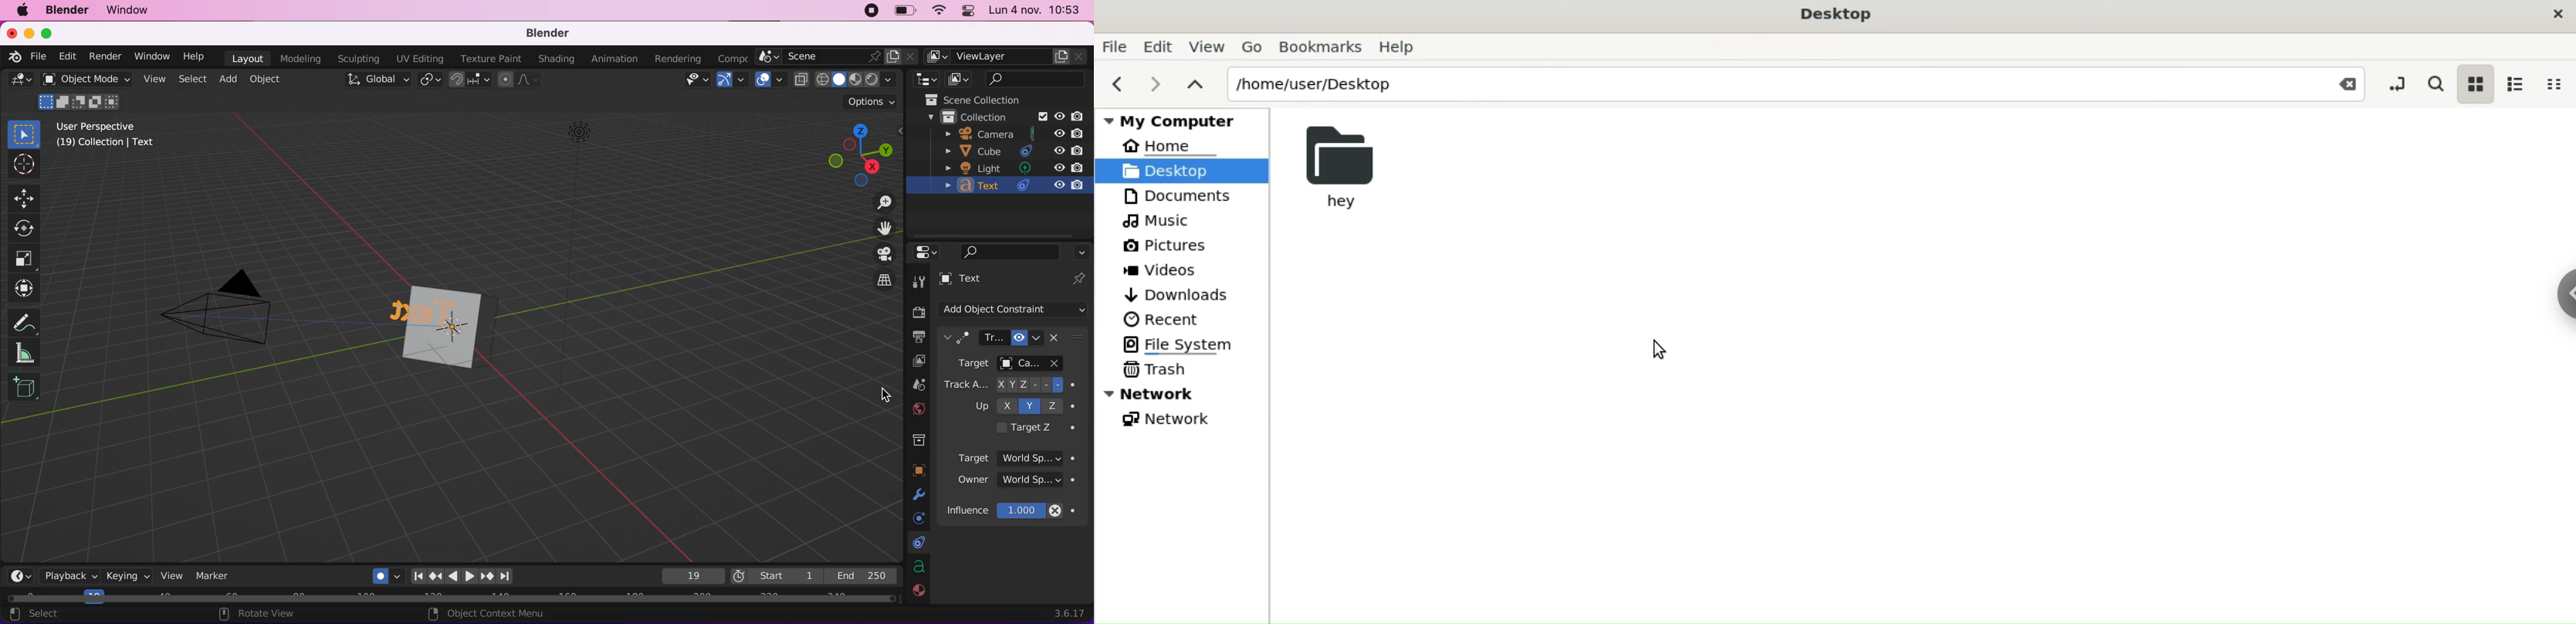 The image size is (2576, 644). What do you see at coordinates (1022, 455) in the screenshot?
I see `target` at bounding box center [1022, 455].